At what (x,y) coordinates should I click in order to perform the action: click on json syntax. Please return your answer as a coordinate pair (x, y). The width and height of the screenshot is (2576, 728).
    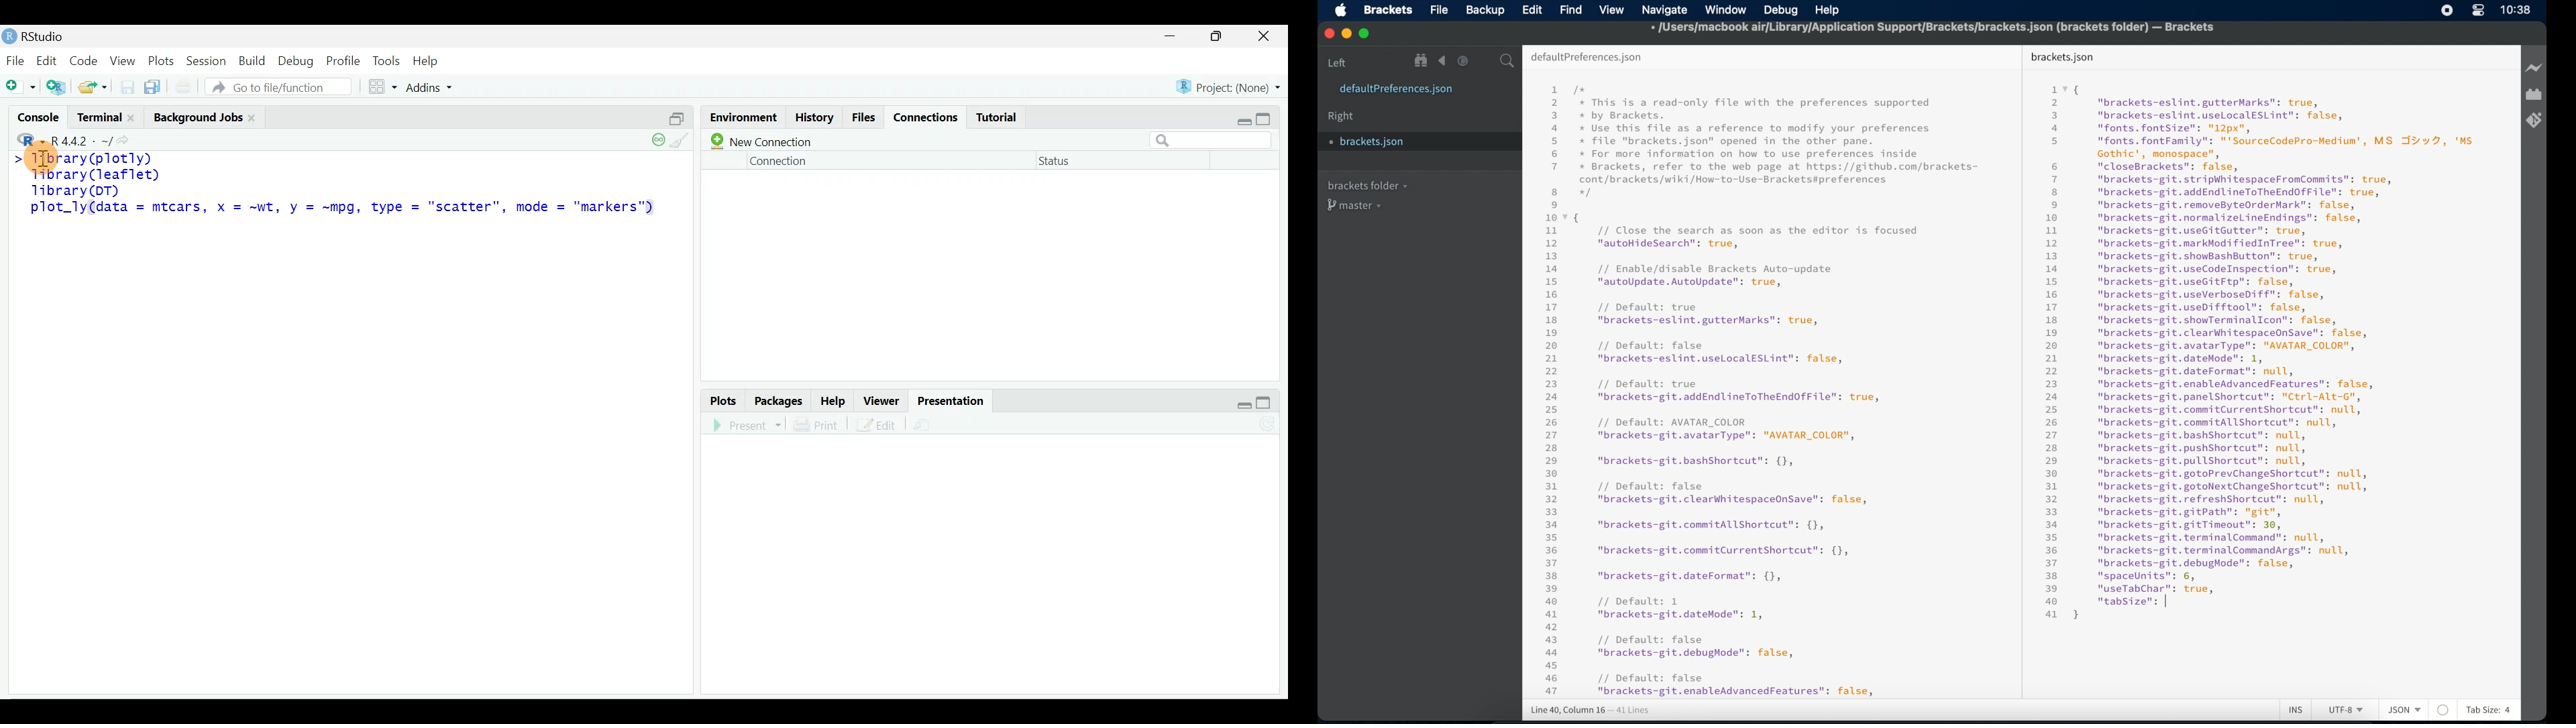
    Looking at the image, I should click on (2259, 351).